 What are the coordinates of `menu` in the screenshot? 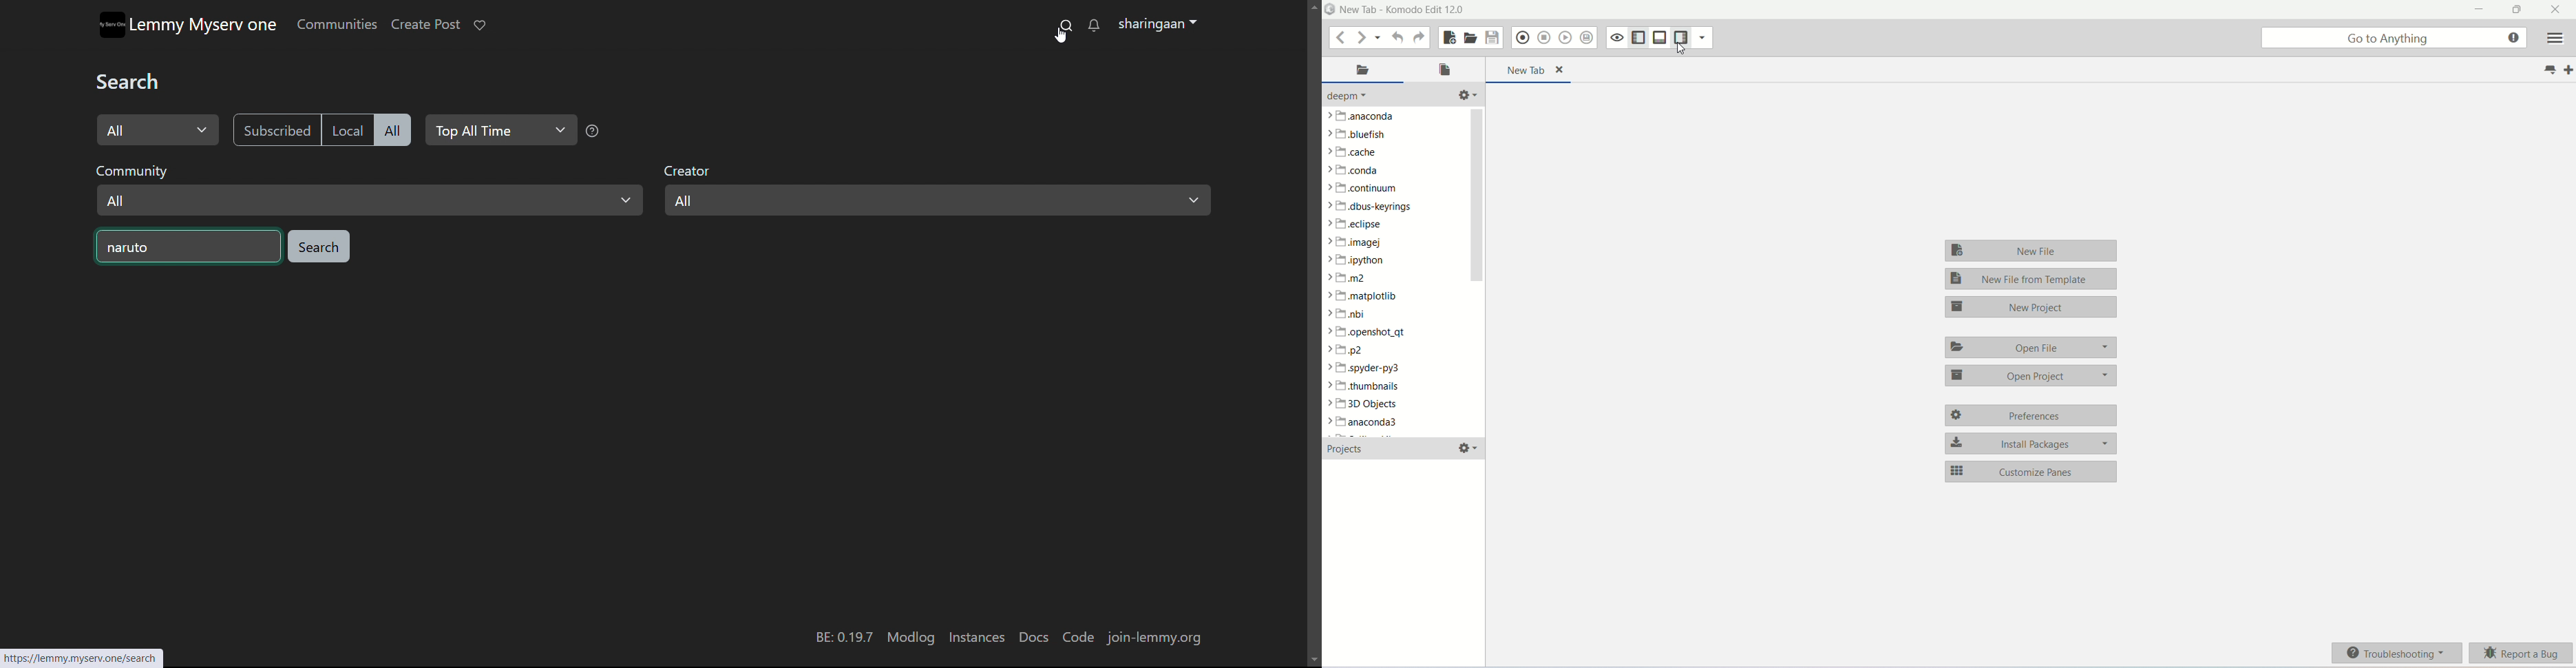 It's located at (2553, 40).